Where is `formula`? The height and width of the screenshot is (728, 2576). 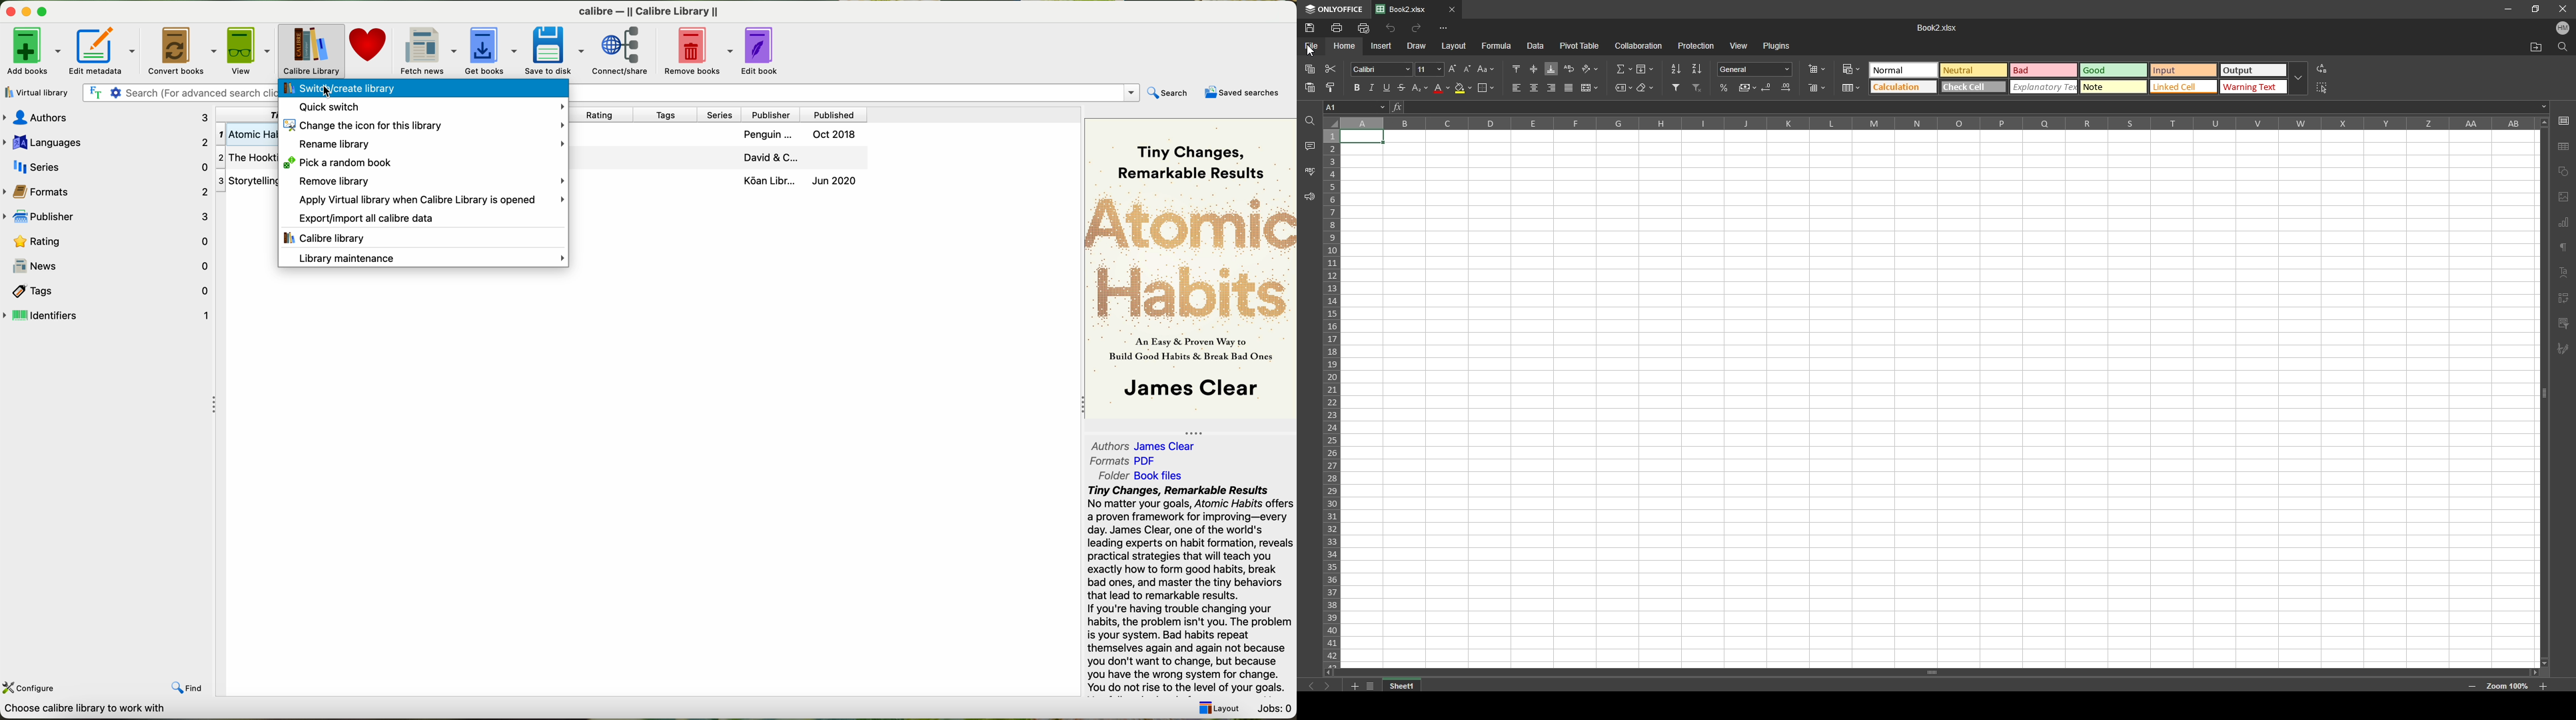
formula is located at coordinates (1498, 45).